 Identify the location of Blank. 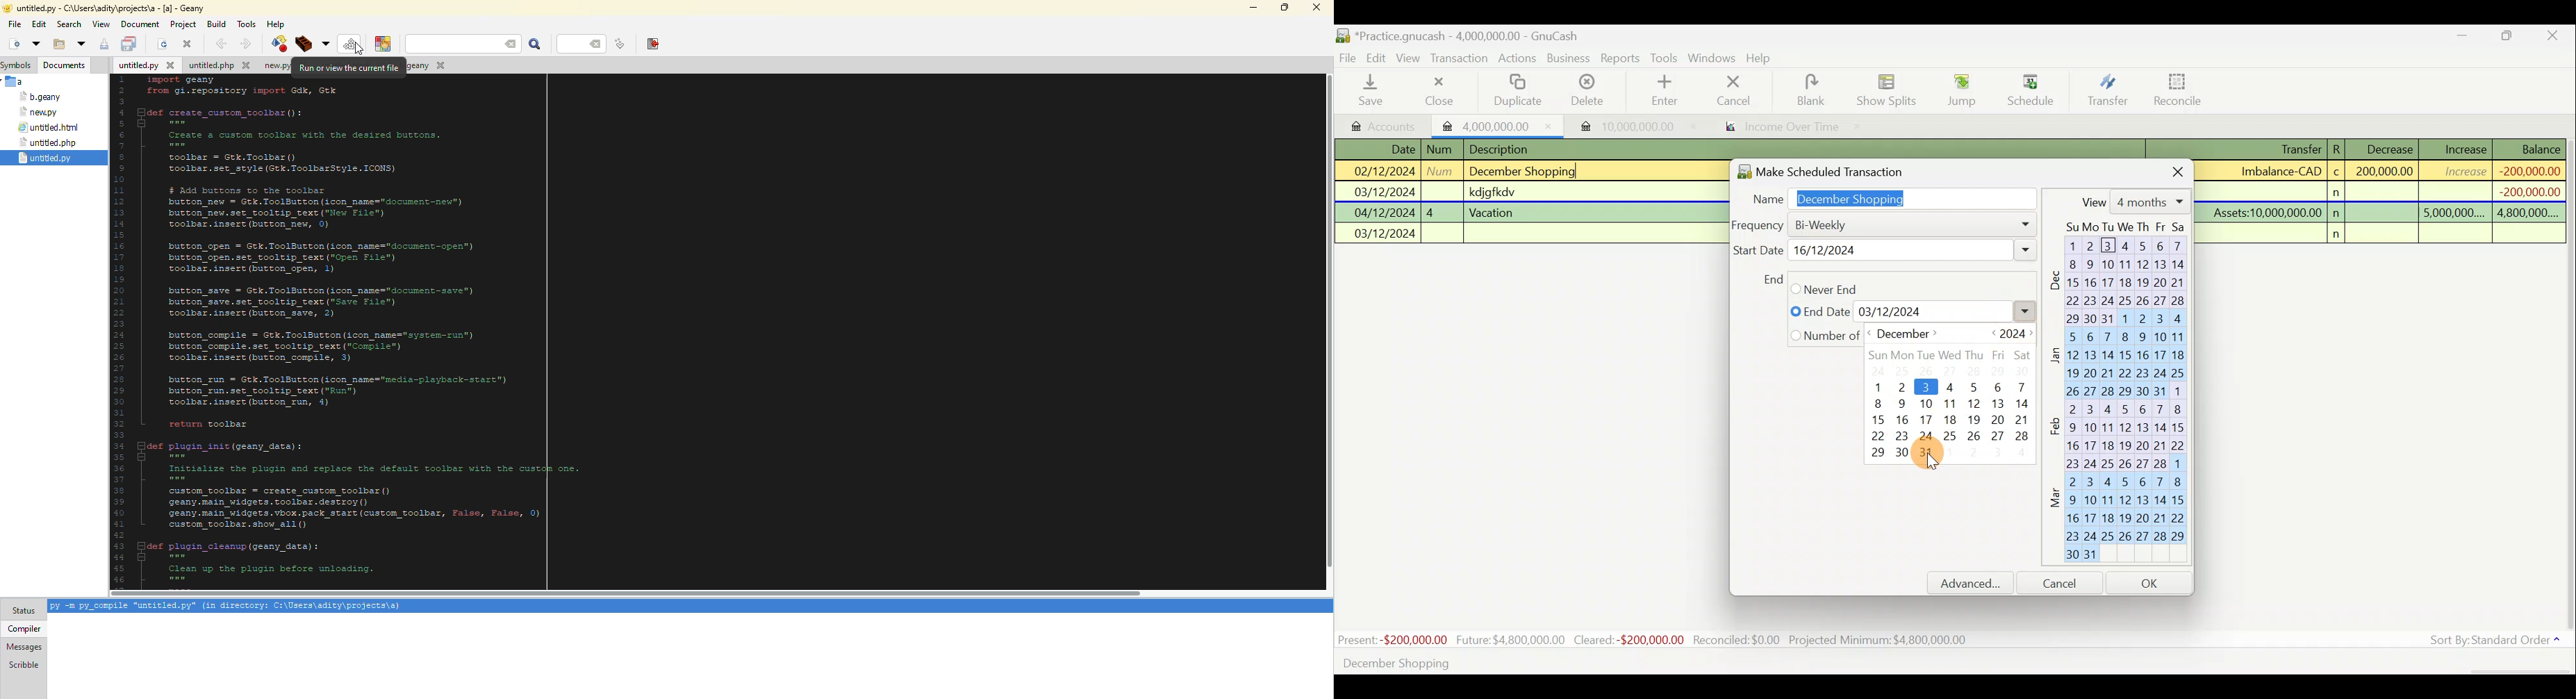
(1809, 91).